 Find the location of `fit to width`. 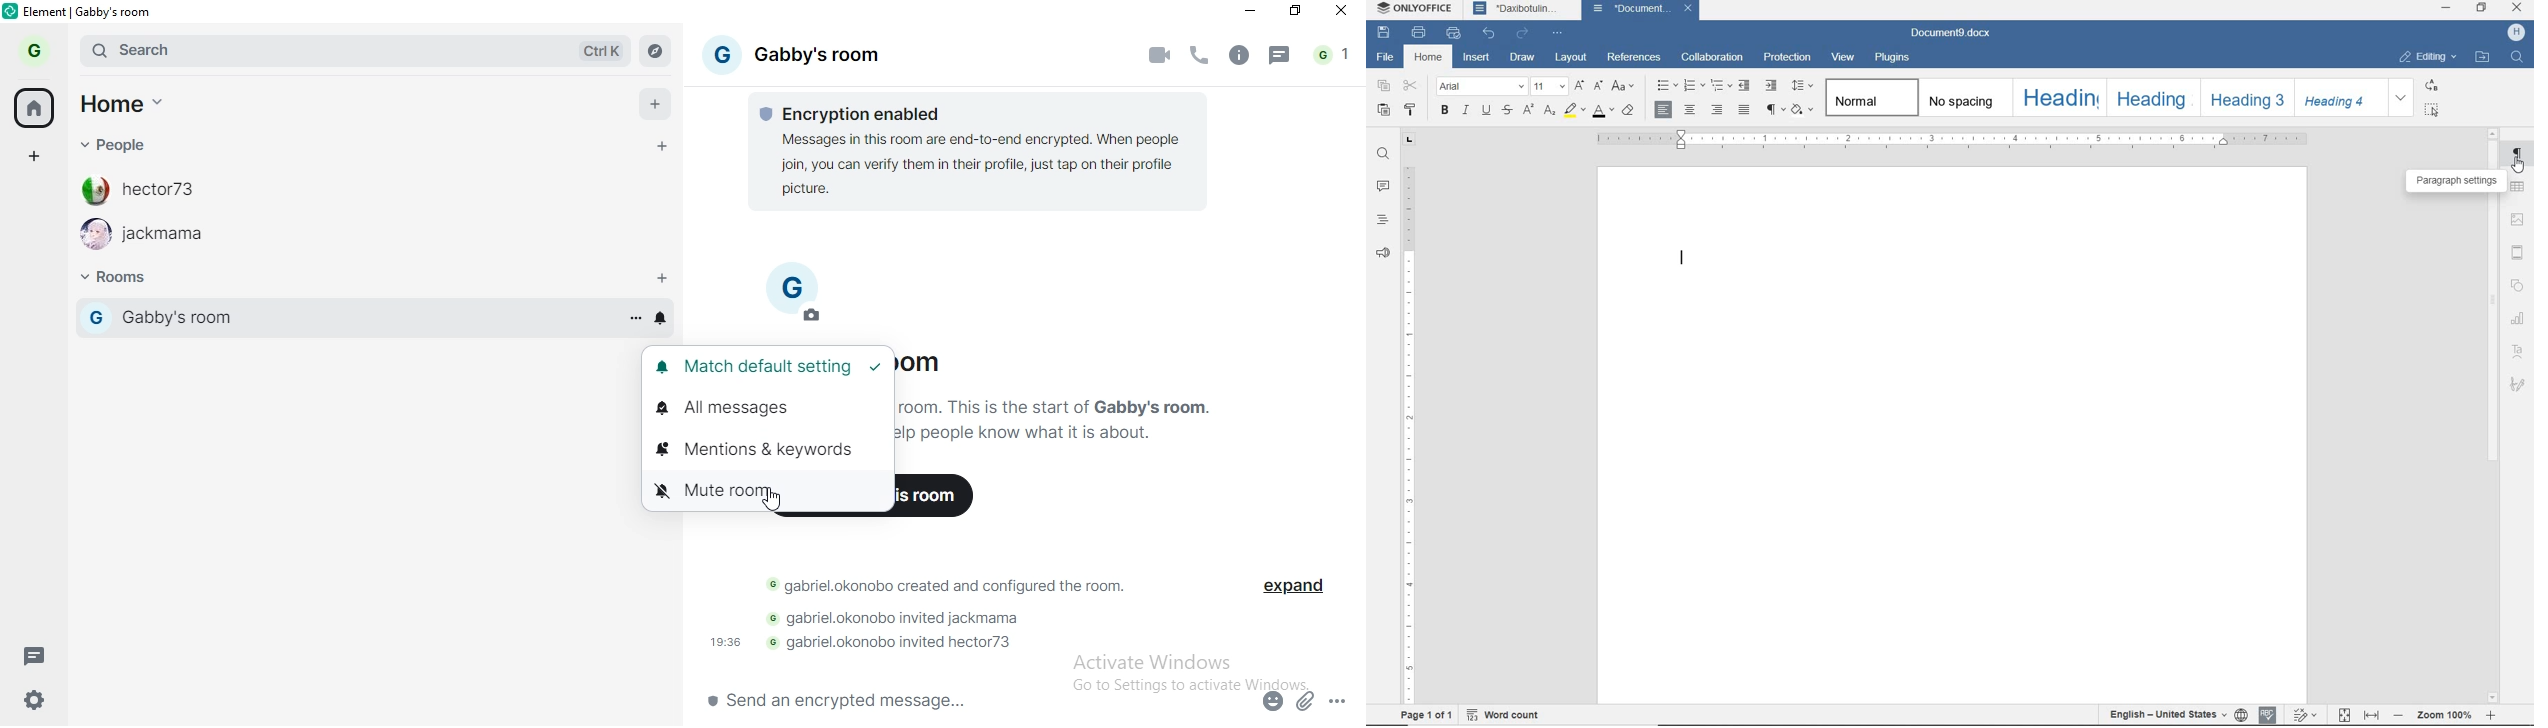

fit to width is located at coordinates (2371, 716).